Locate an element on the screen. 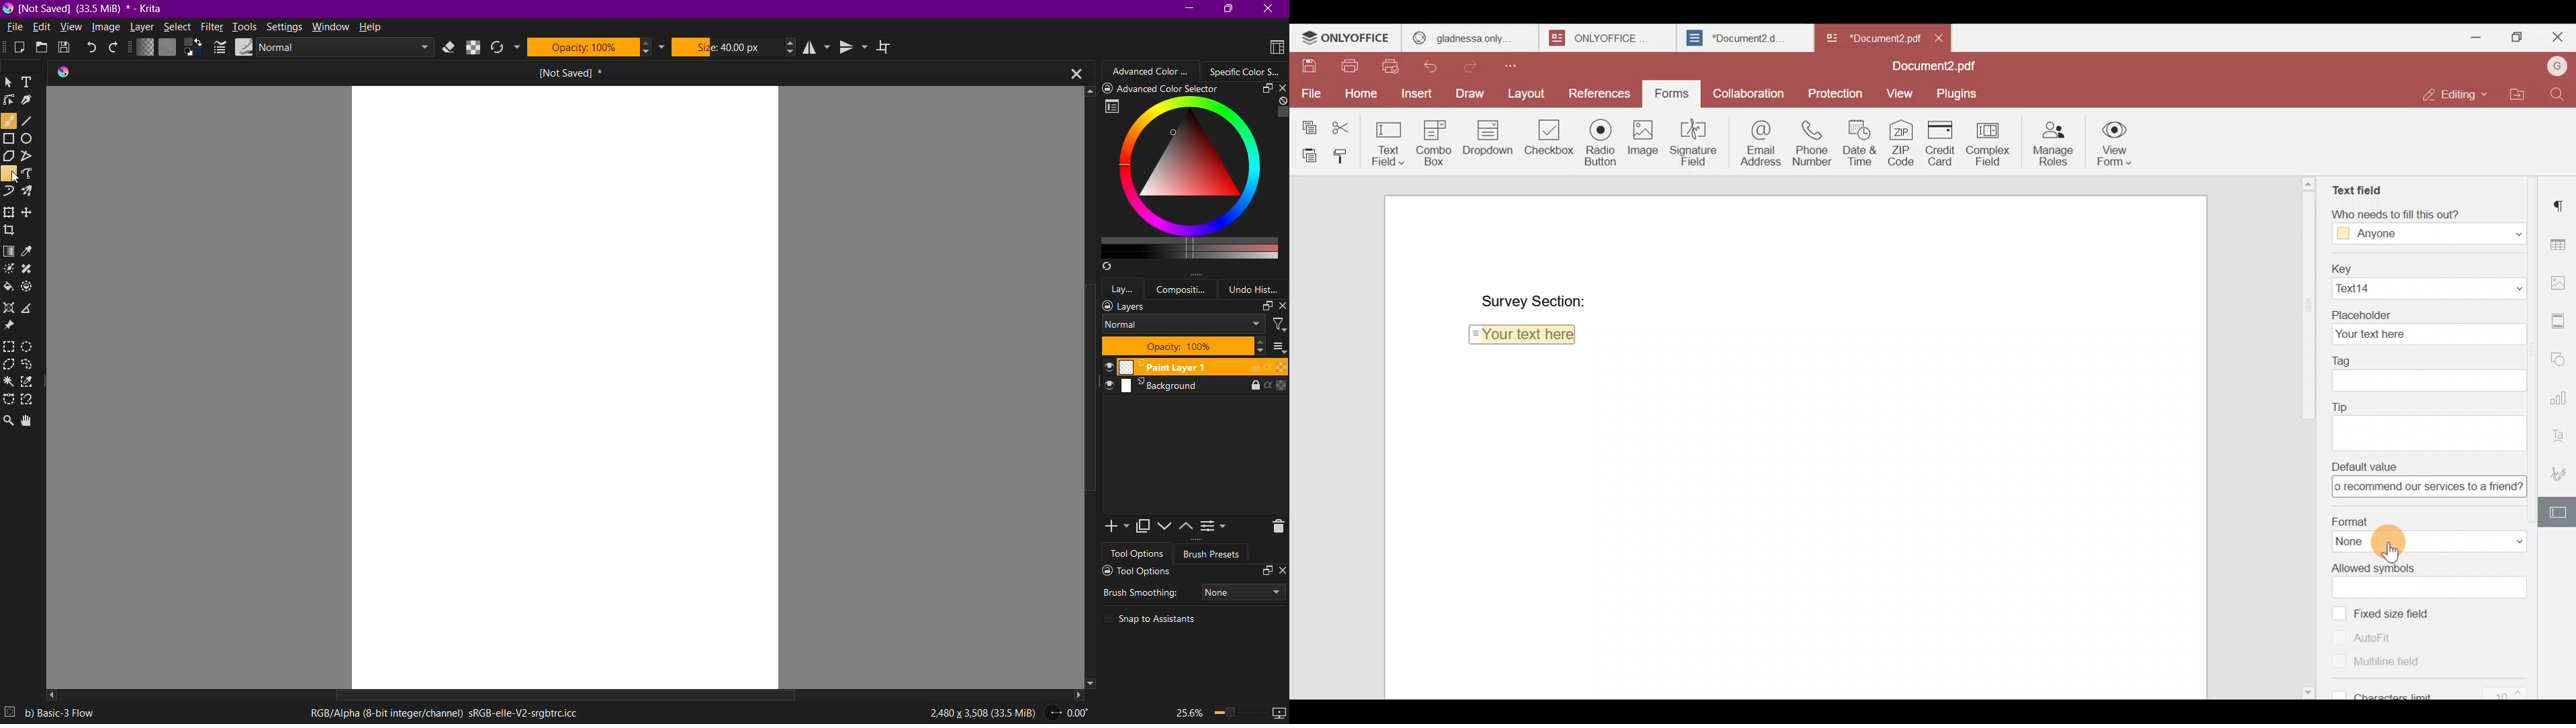 The image size is (2576, 728). Chart settings is located at coordinates (2560, 398).